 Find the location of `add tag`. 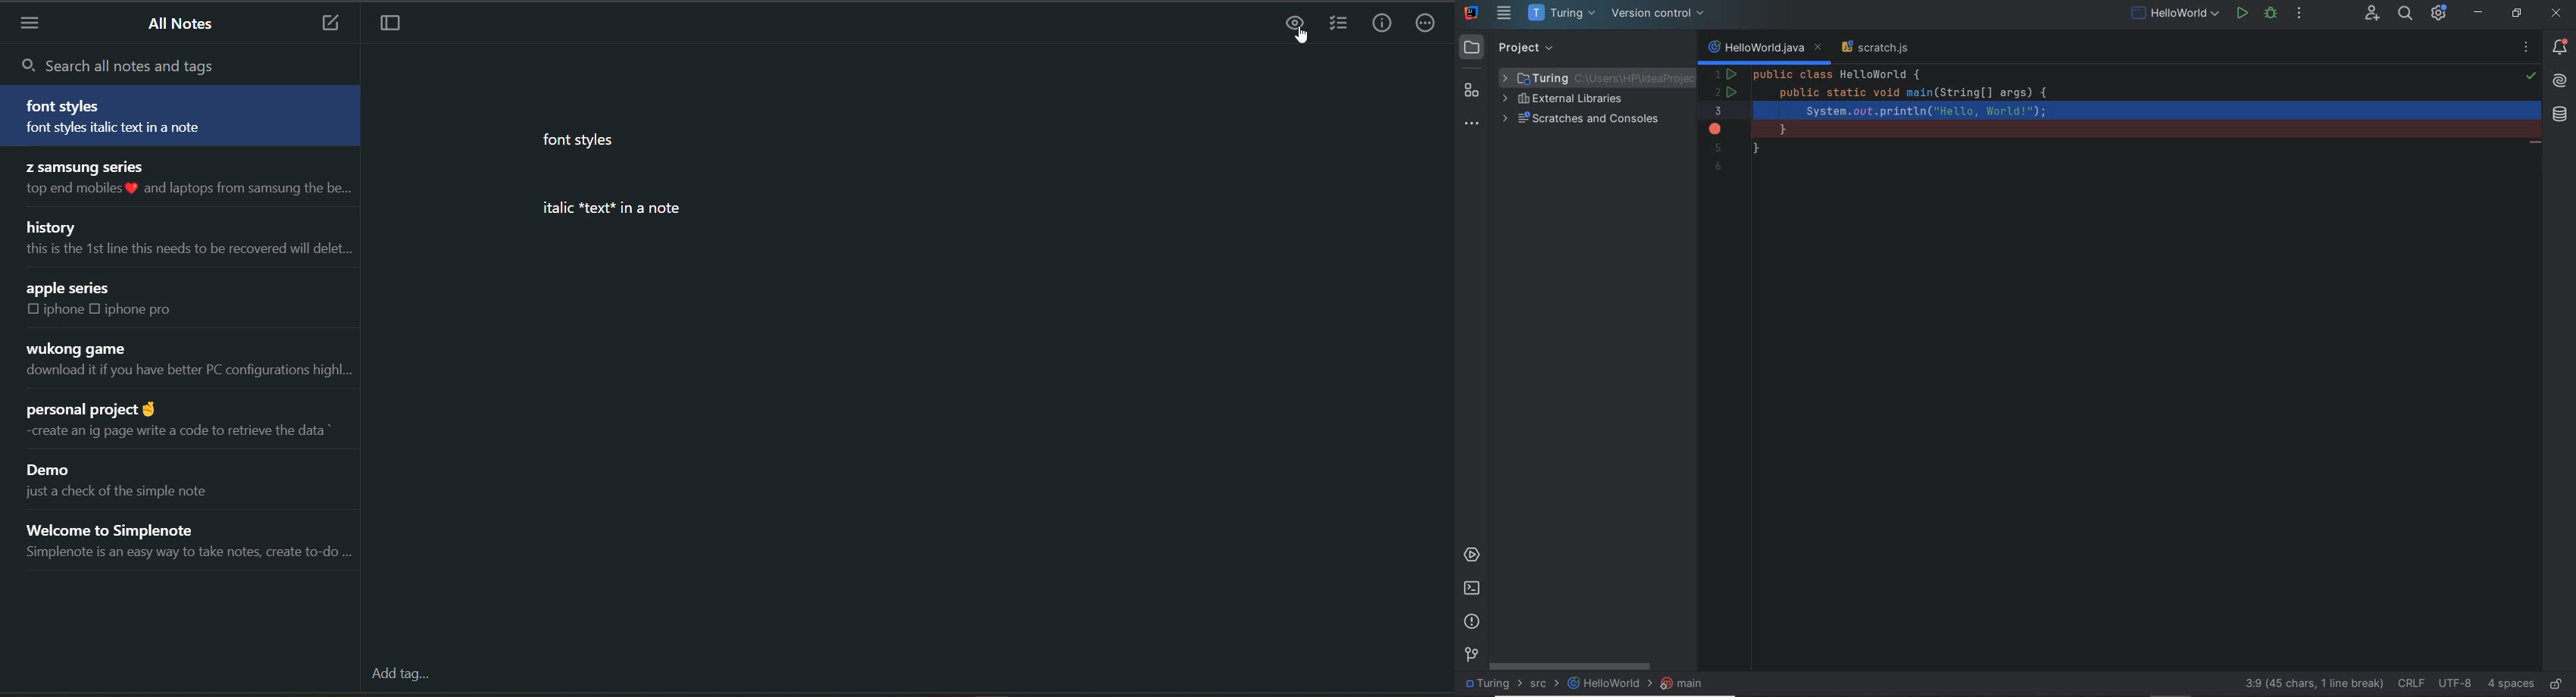

add tag is located at coordinates (402, 673).